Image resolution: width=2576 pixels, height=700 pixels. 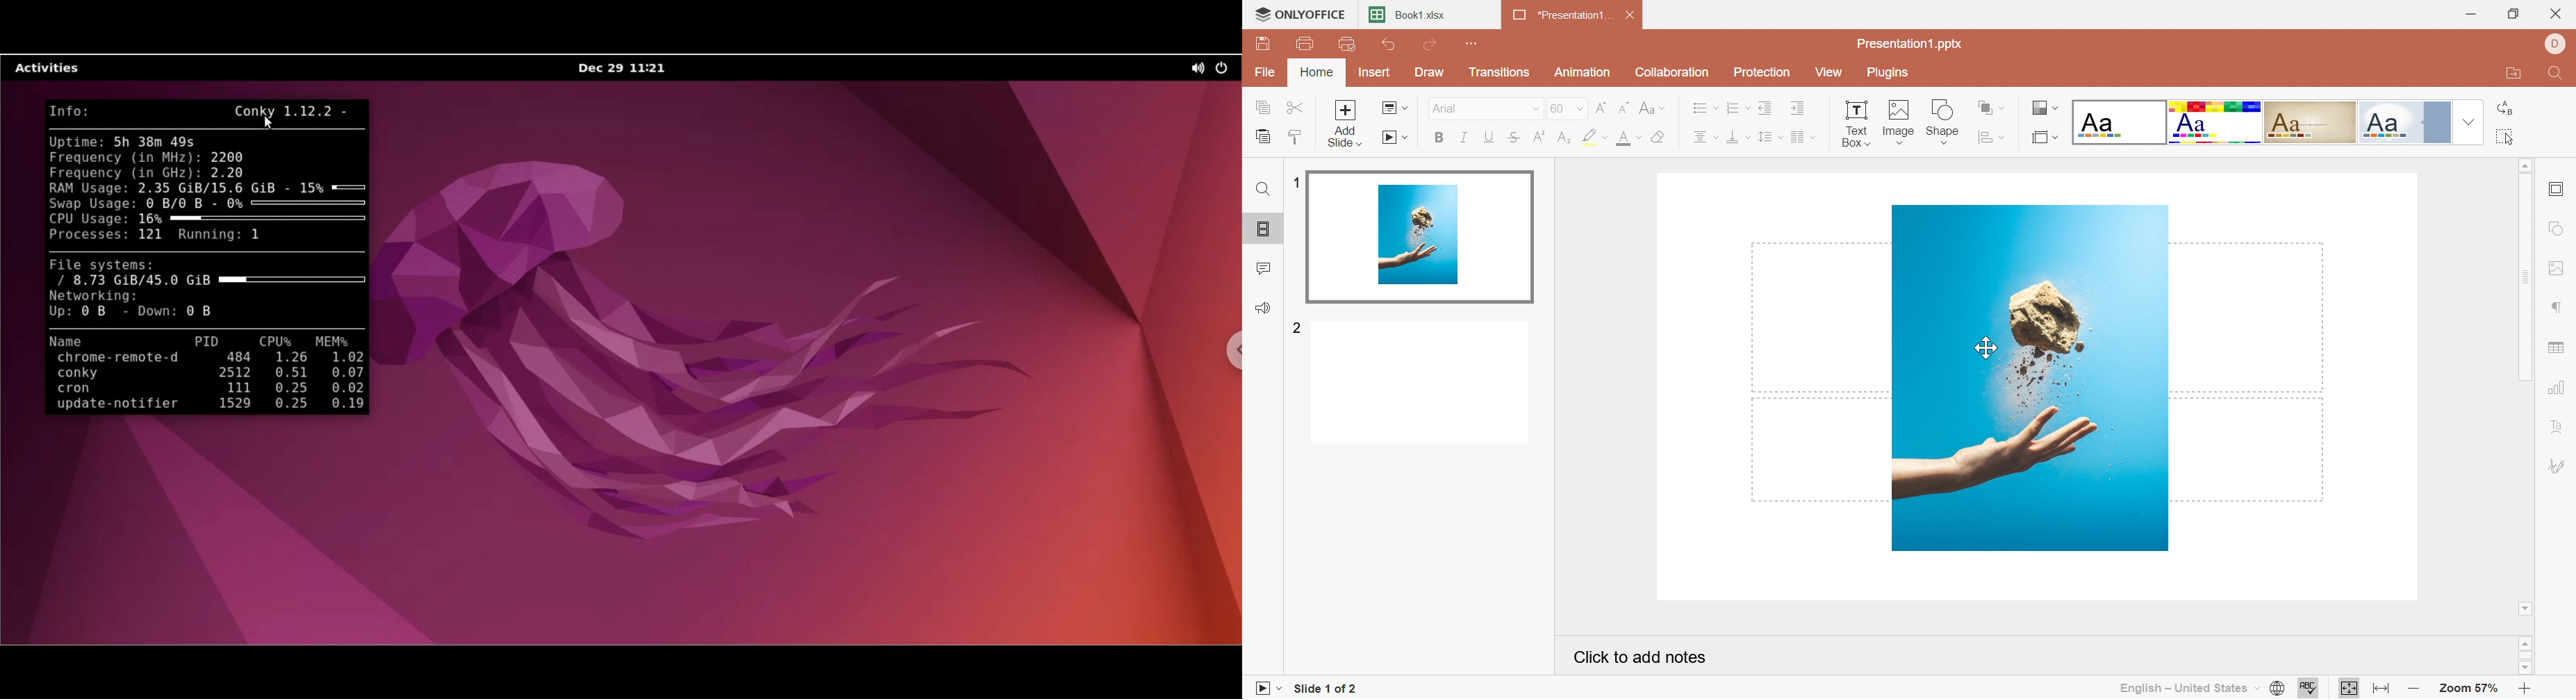 What do you see at coordinates (1764, 72) in the screenshot?
I see `Protection` at bounding box center [1764, 72].